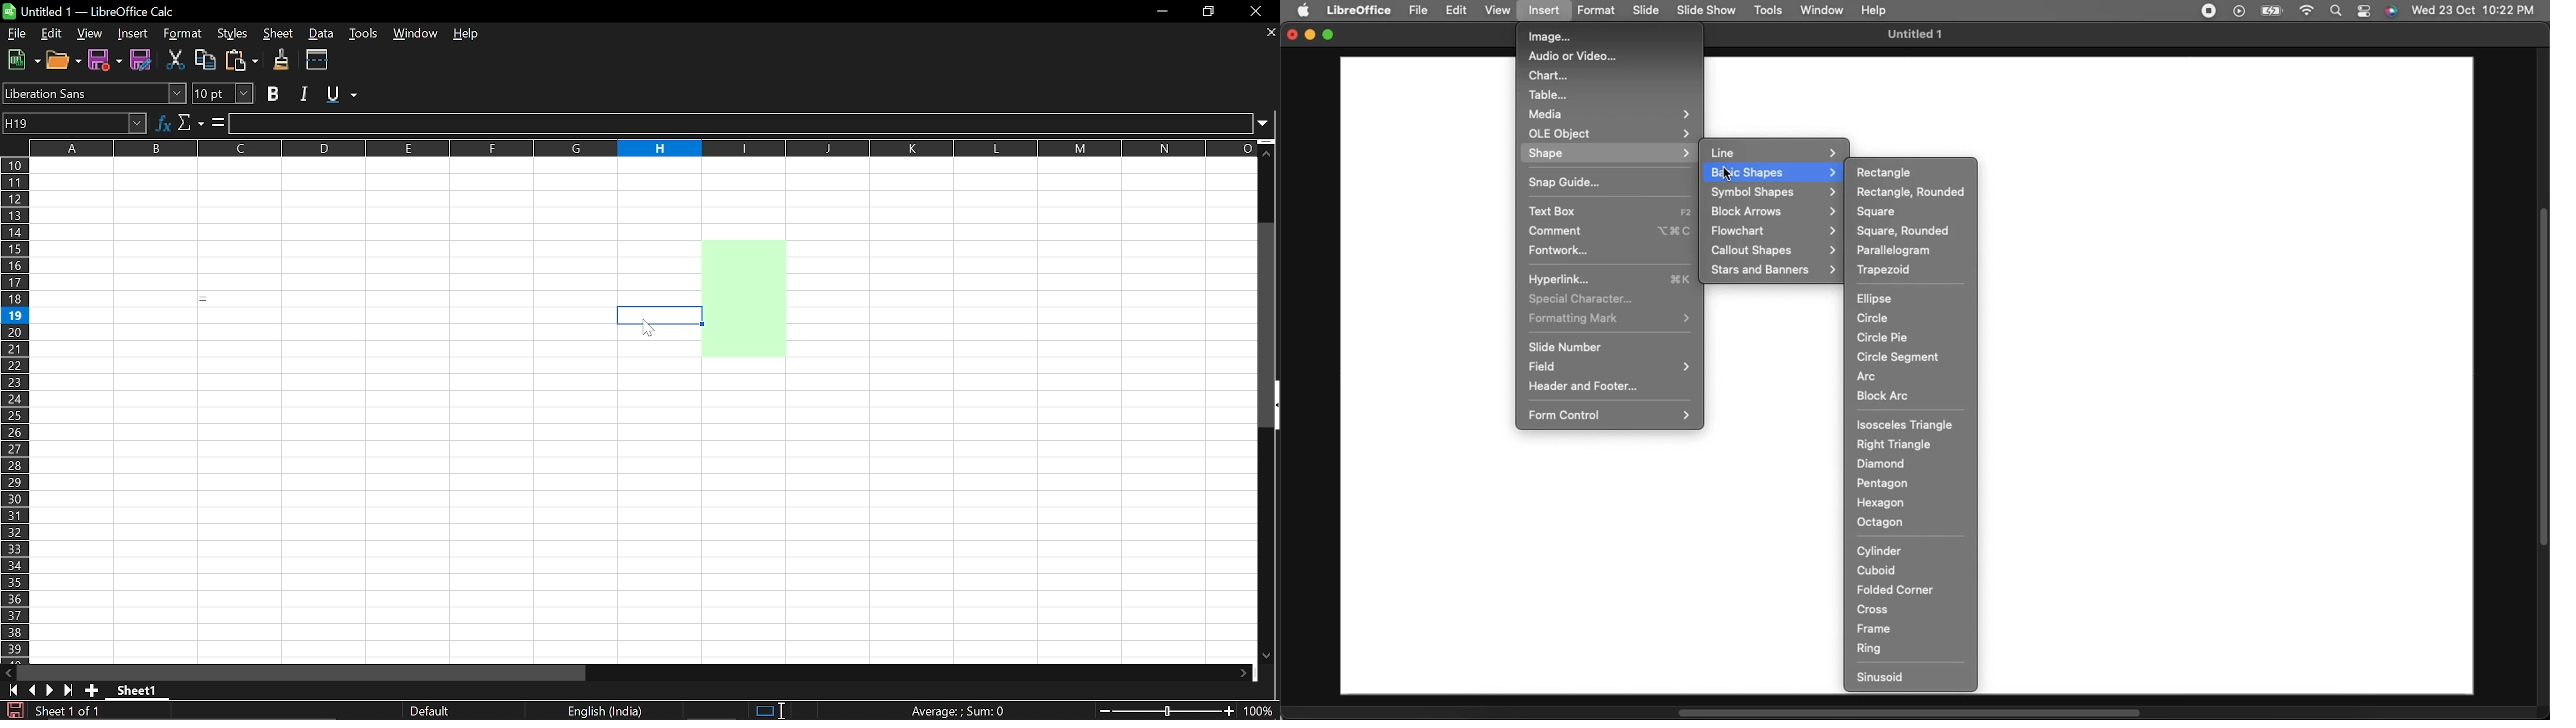  Describe the element at coordinates (366, 35) in the screenshot. I see `Tools` at that location.